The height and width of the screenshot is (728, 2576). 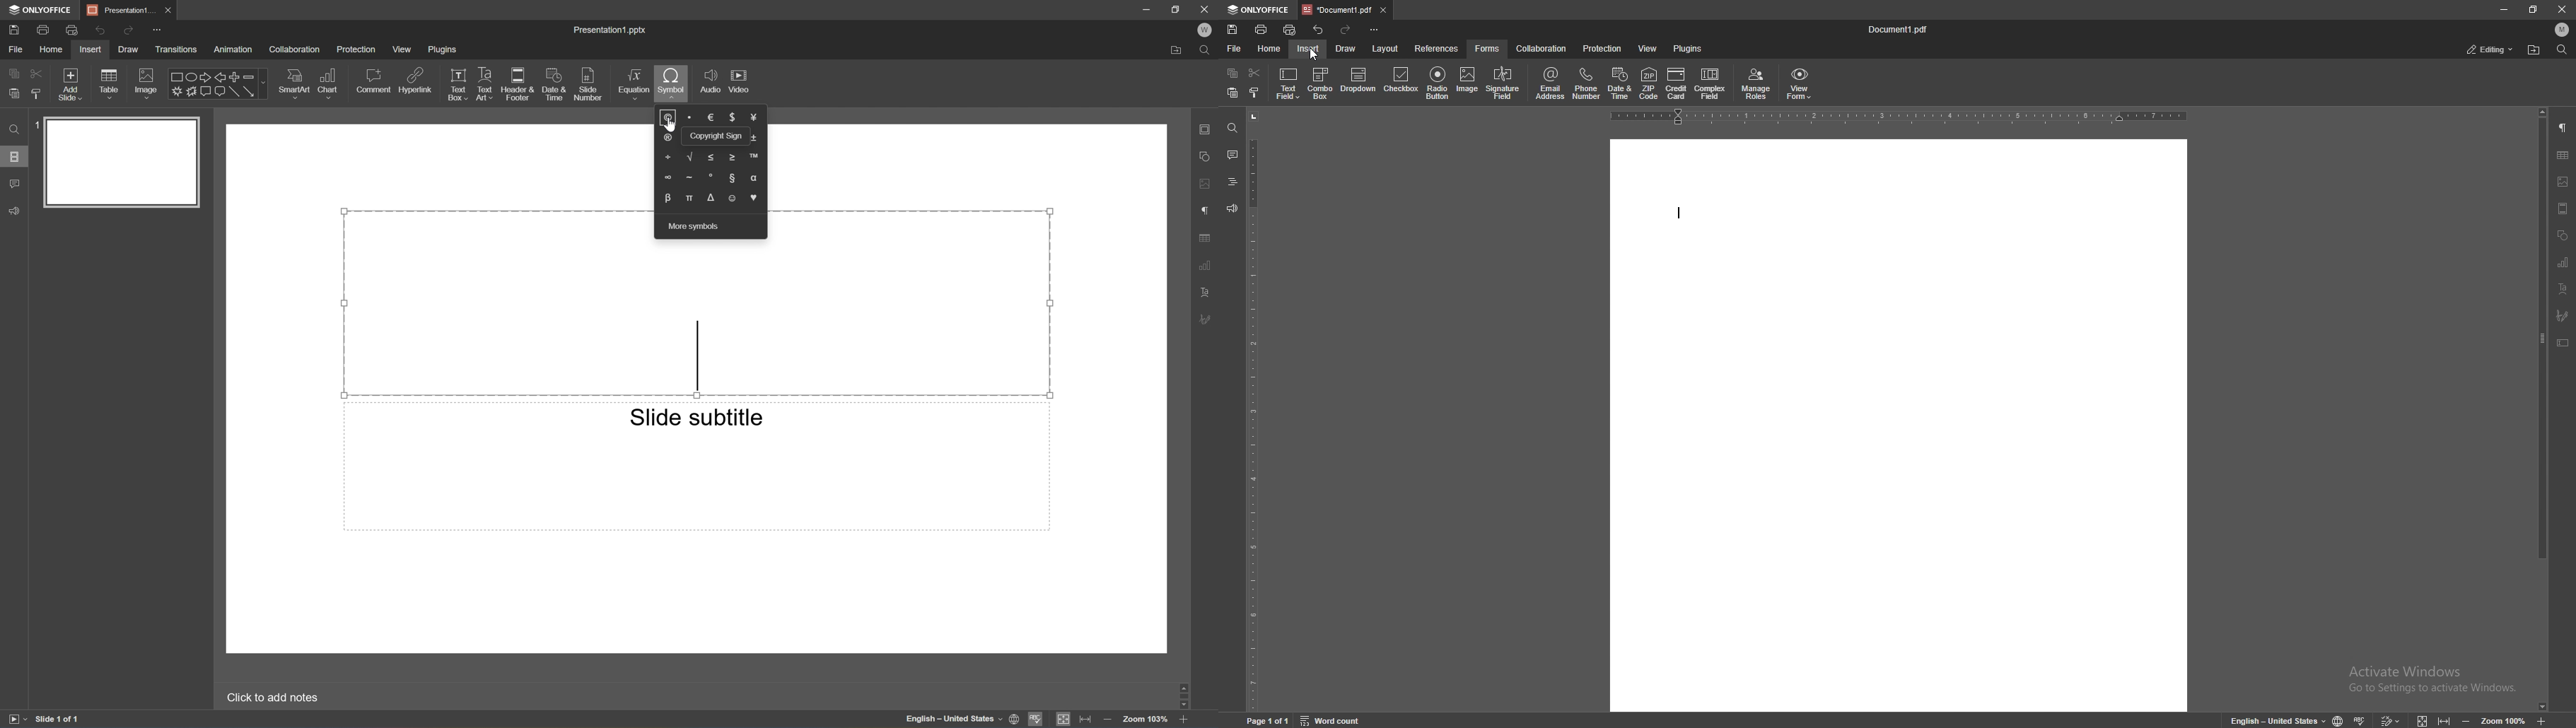 What do you see at coordinates (1347, 48) in the screenshot?
I see `draw` at bounding box center [1347, 48].